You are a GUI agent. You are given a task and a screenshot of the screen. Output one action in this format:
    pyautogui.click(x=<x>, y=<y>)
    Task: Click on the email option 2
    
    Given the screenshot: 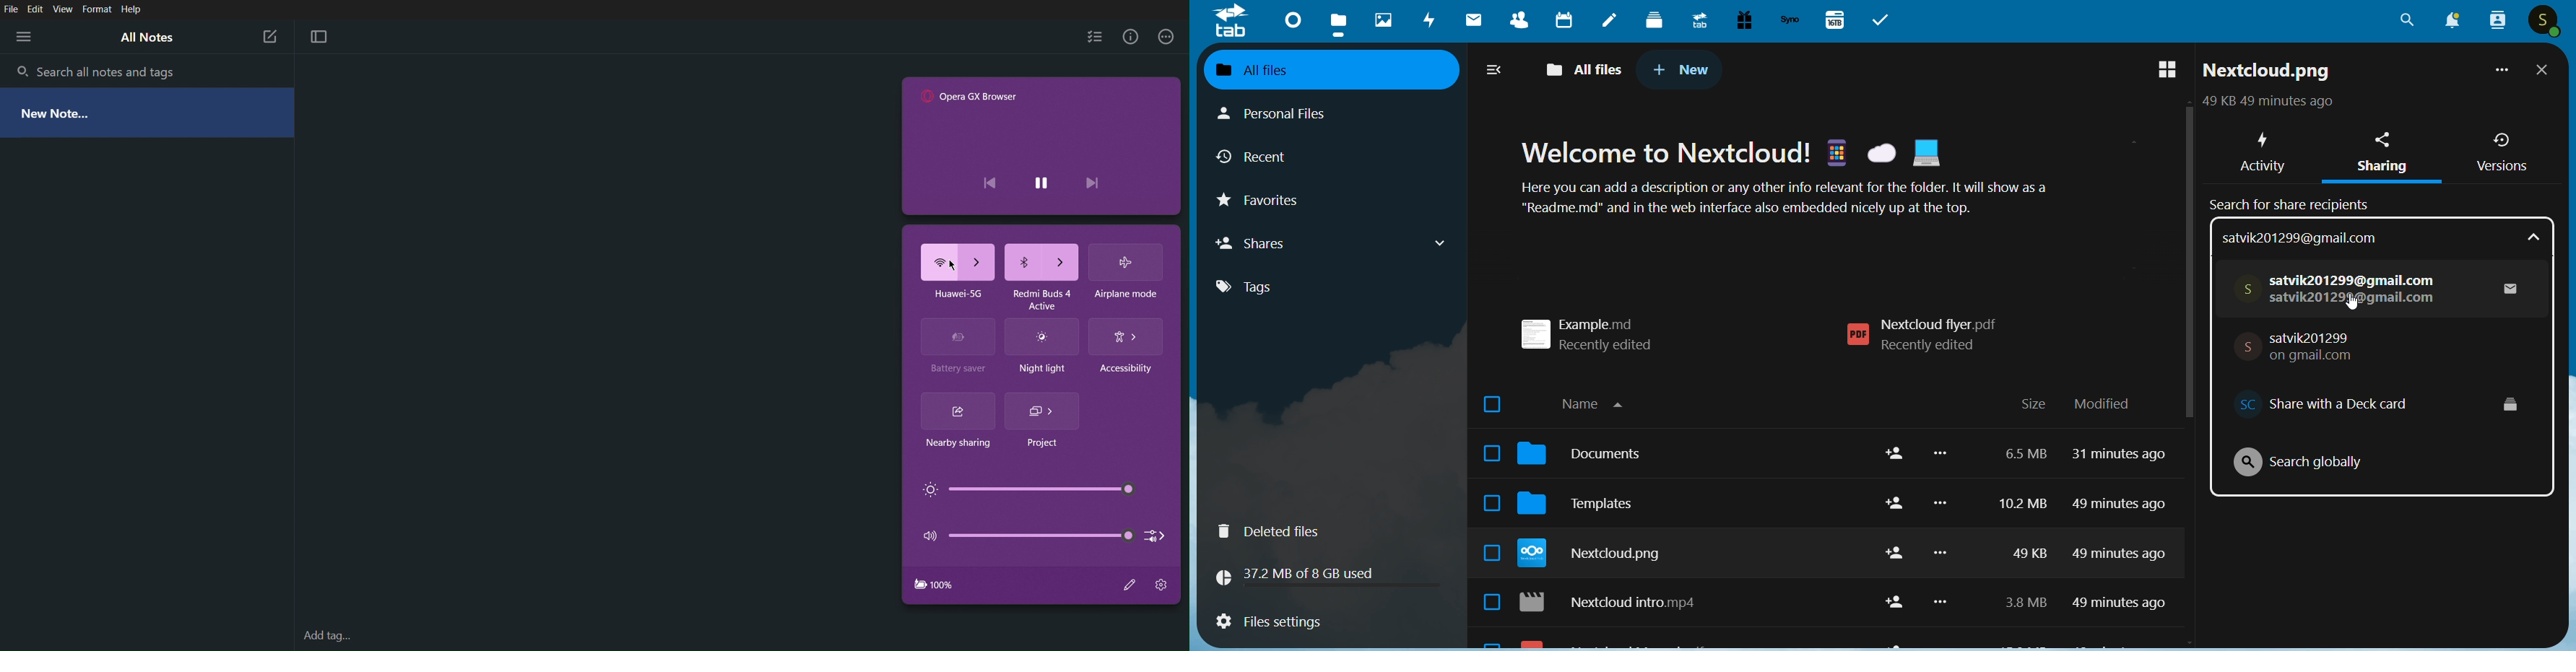 What is the action you would take?
    pyautogui.click(x=2308, y=347)
    